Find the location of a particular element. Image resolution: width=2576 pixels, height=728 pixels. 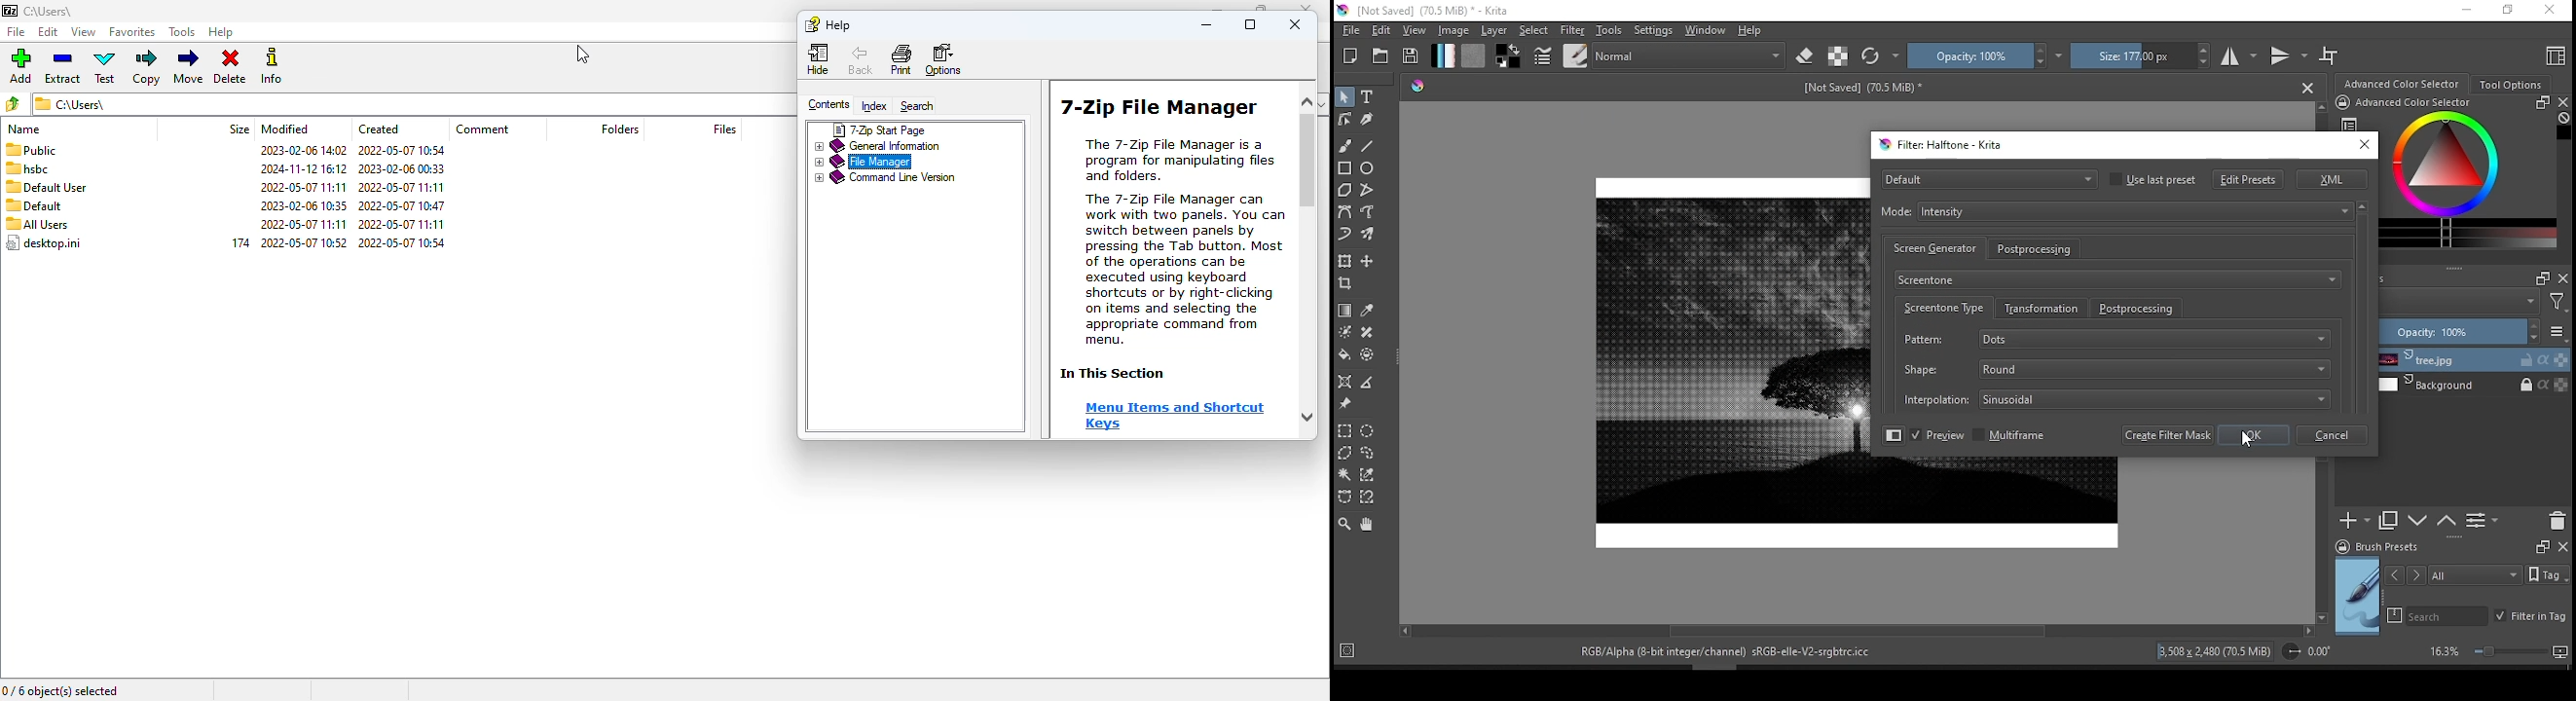

blend mode is located at coordinates (2478, 302).